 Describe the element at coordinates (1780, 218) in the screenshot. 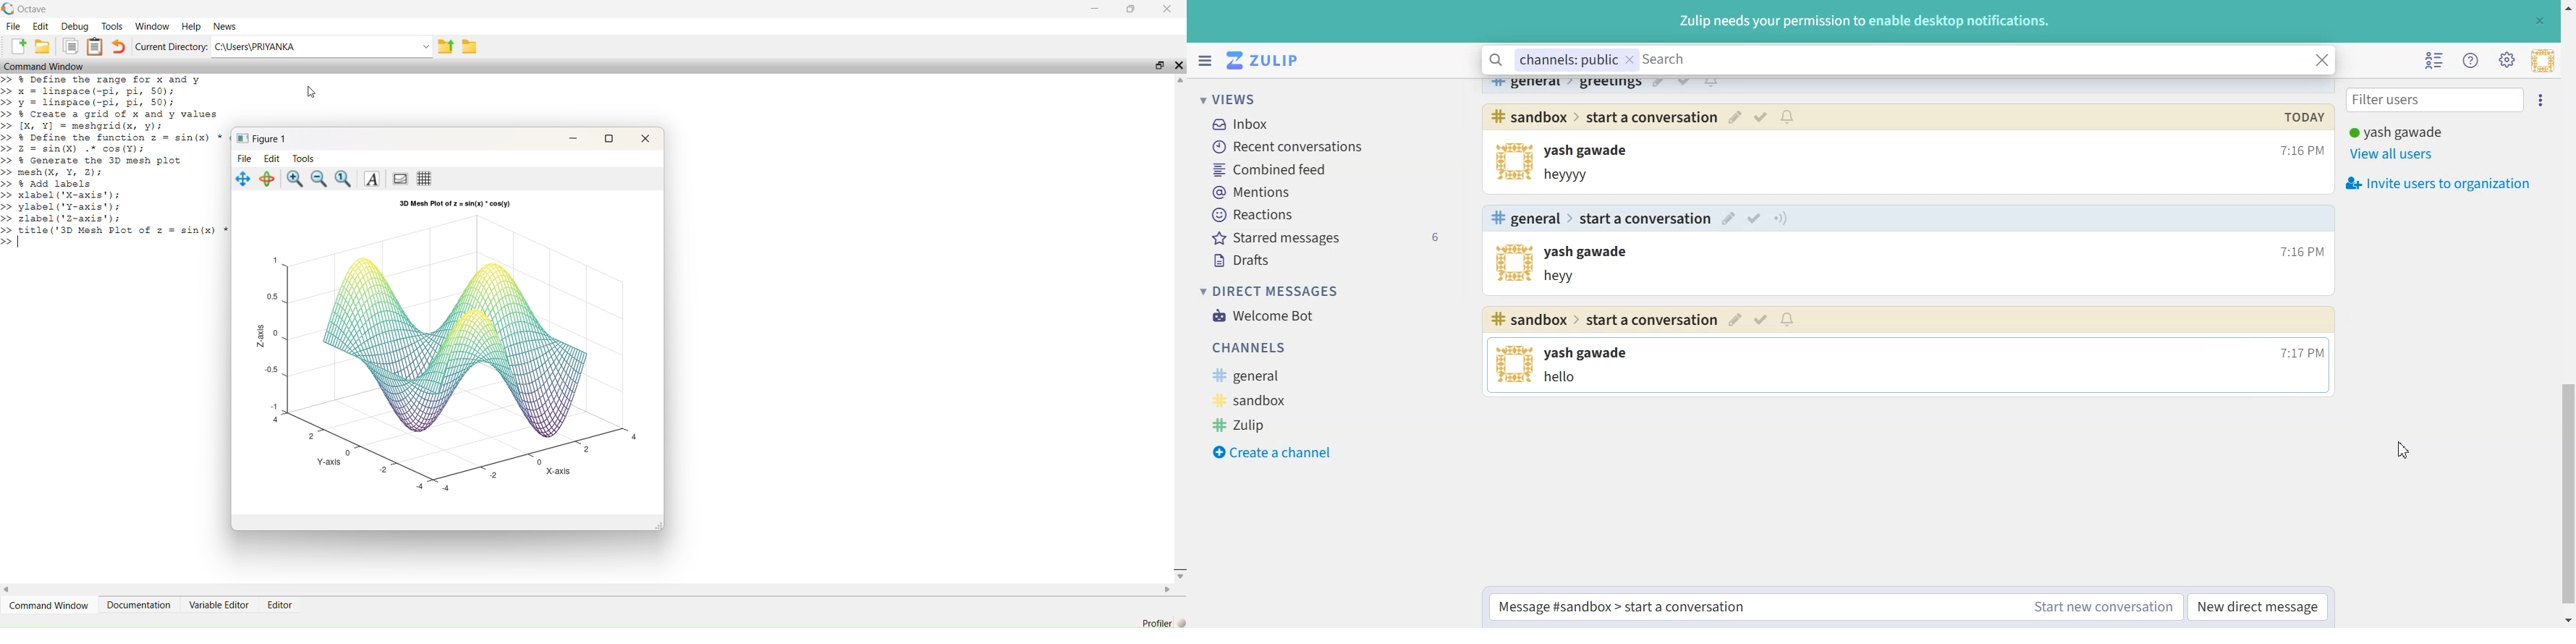

I see `Configure topic notification` at that location.